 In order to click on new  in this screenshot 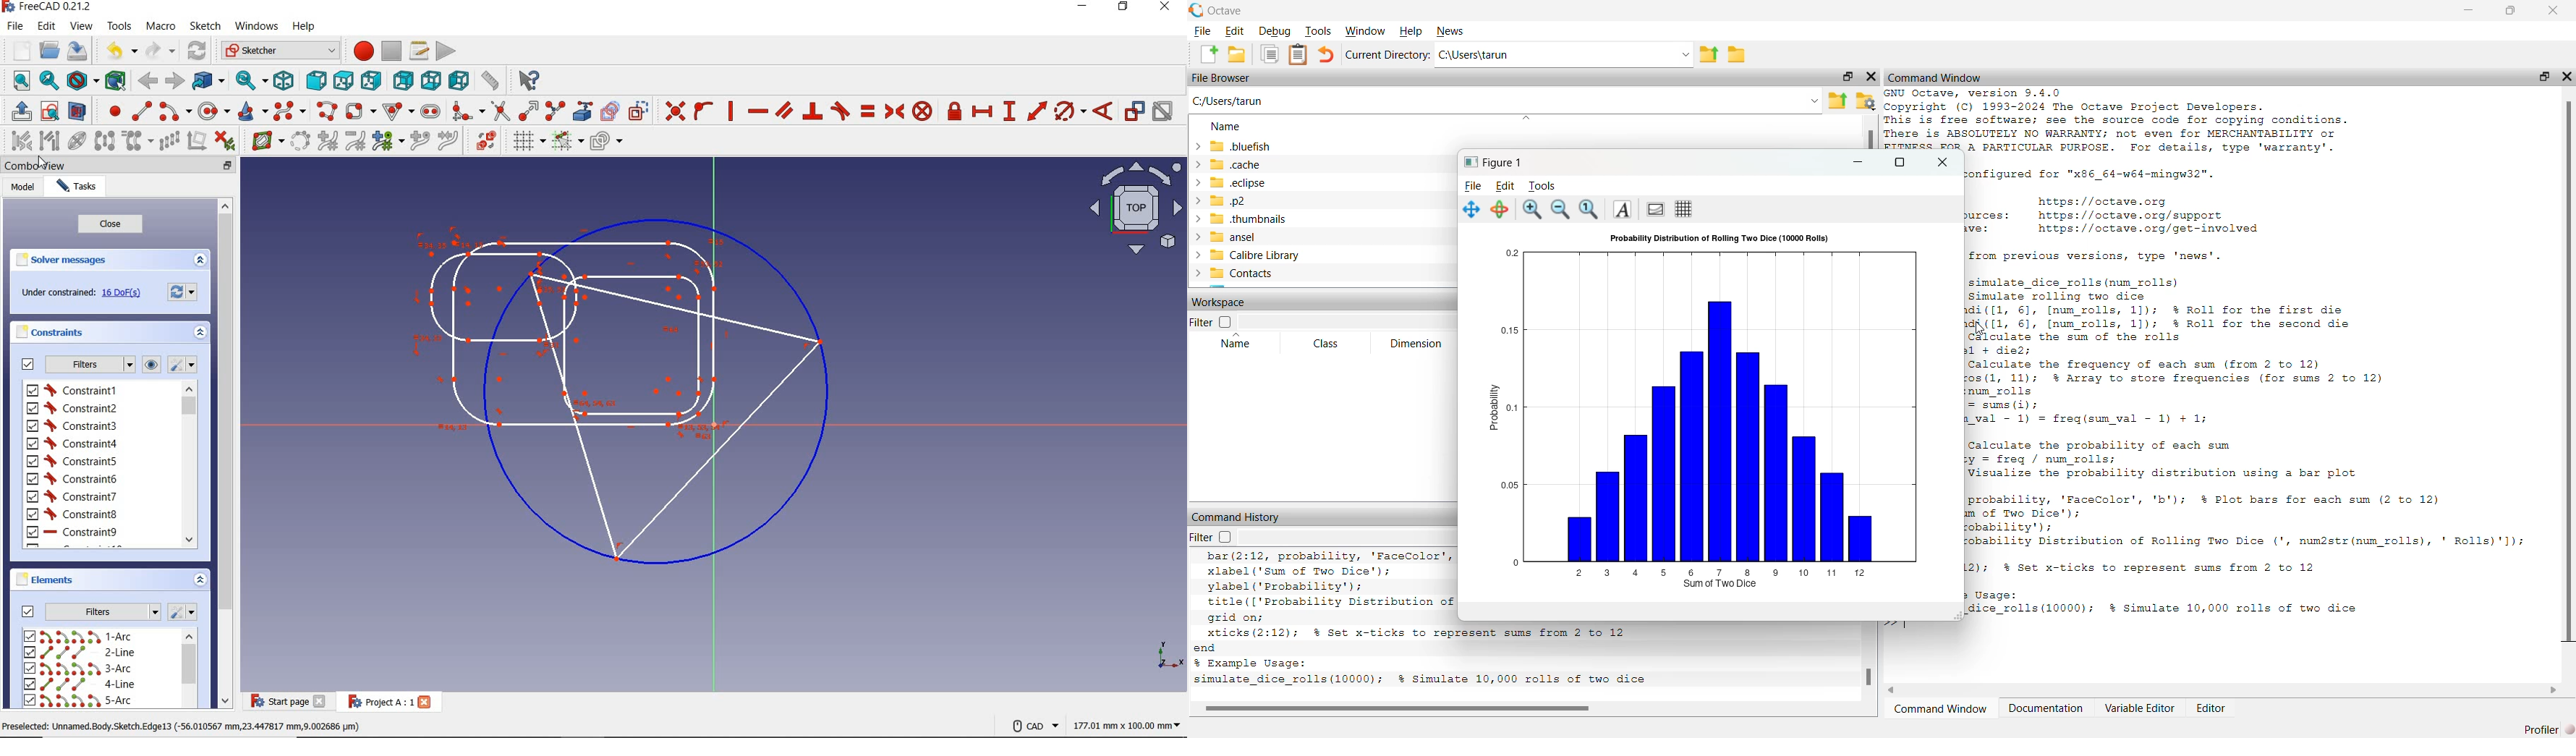, I will do `click(17, 51)`.